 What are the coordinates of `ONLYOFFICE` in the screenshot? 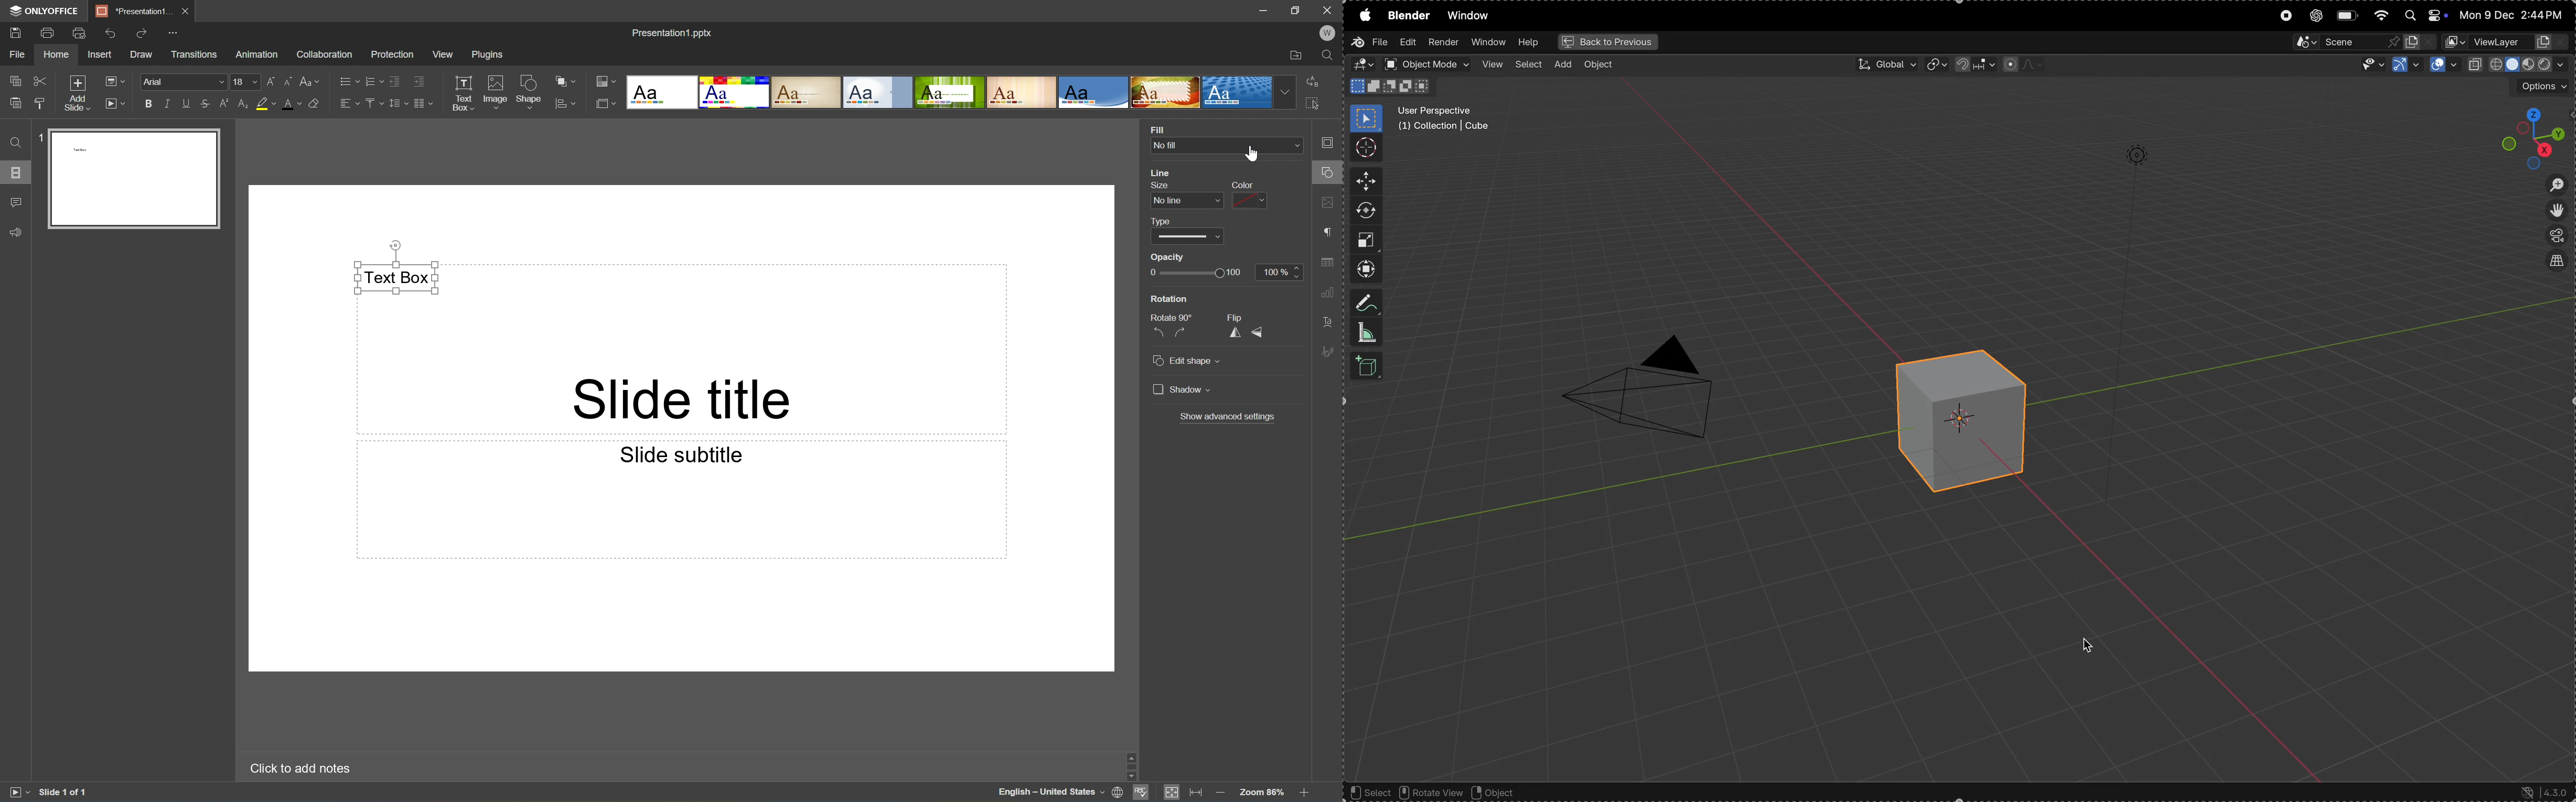 It's located at (45, 12).